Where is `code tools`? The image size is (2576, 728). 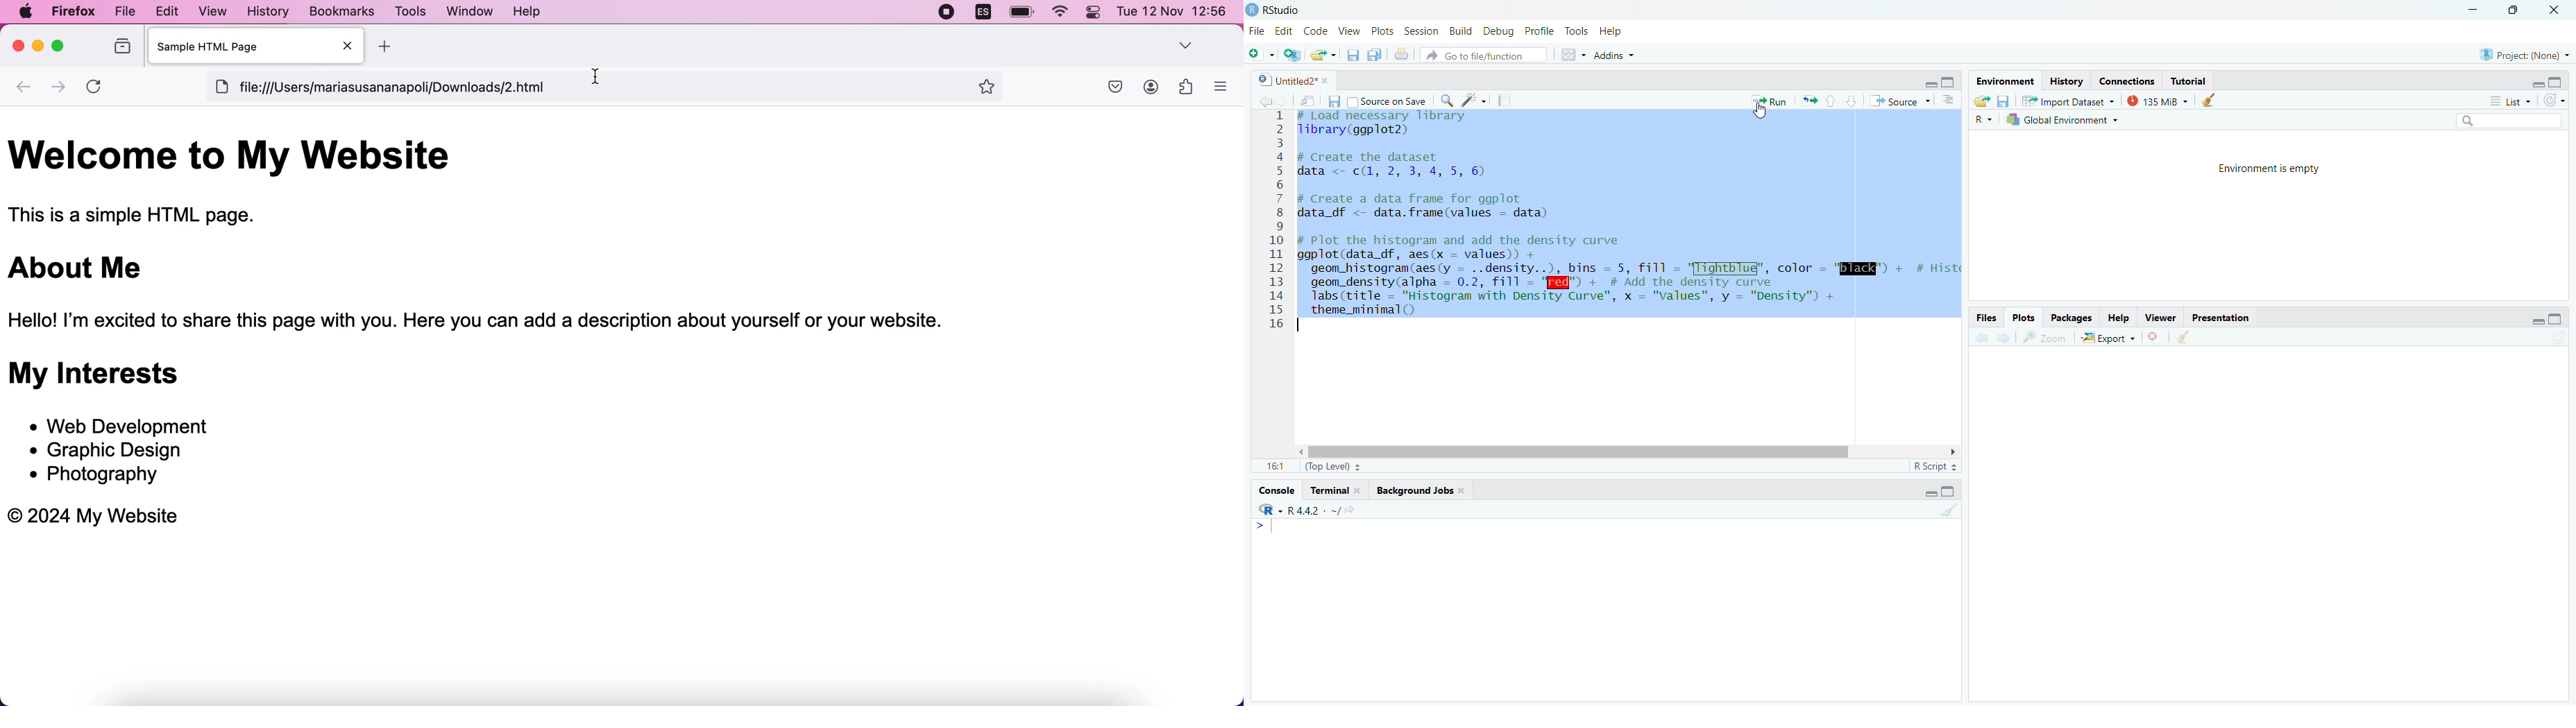 code tools is located at coordinates (1474, 100).